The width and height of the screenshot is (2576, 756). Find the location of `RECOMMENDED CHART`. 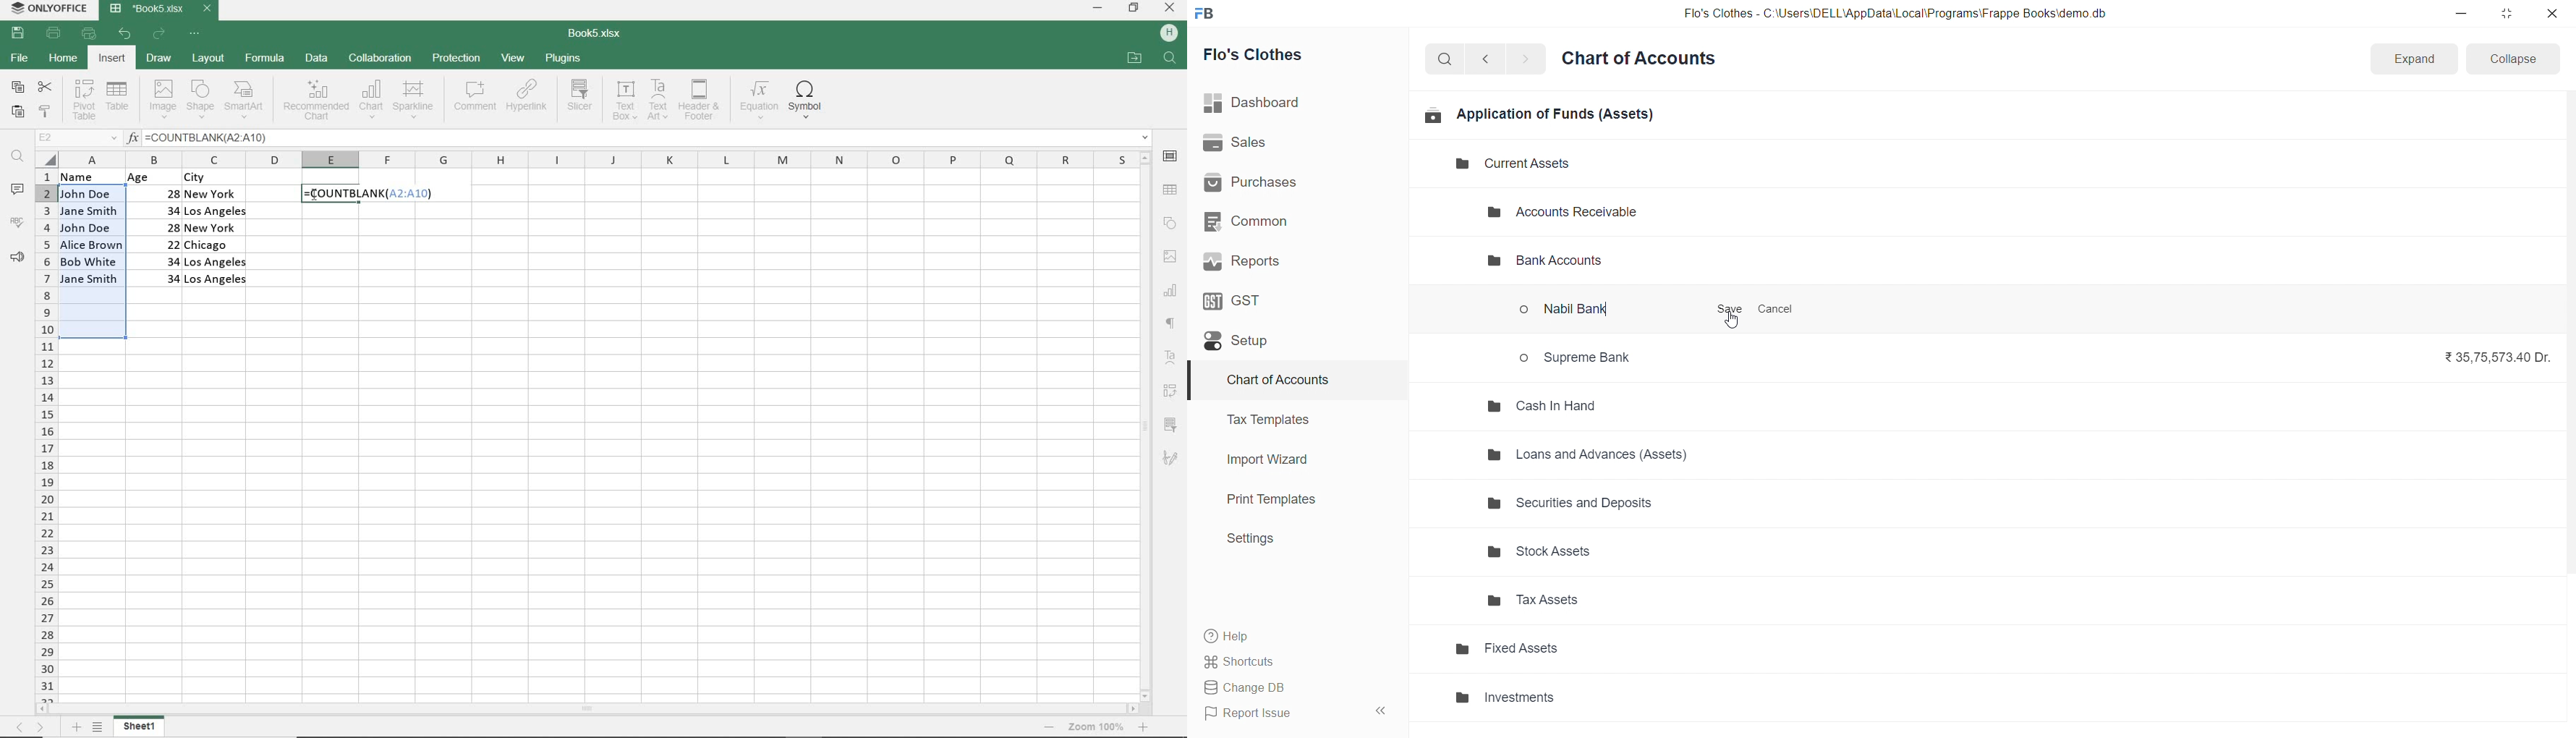

RECOMMENDED CHART is located at coordinates (315, 102).